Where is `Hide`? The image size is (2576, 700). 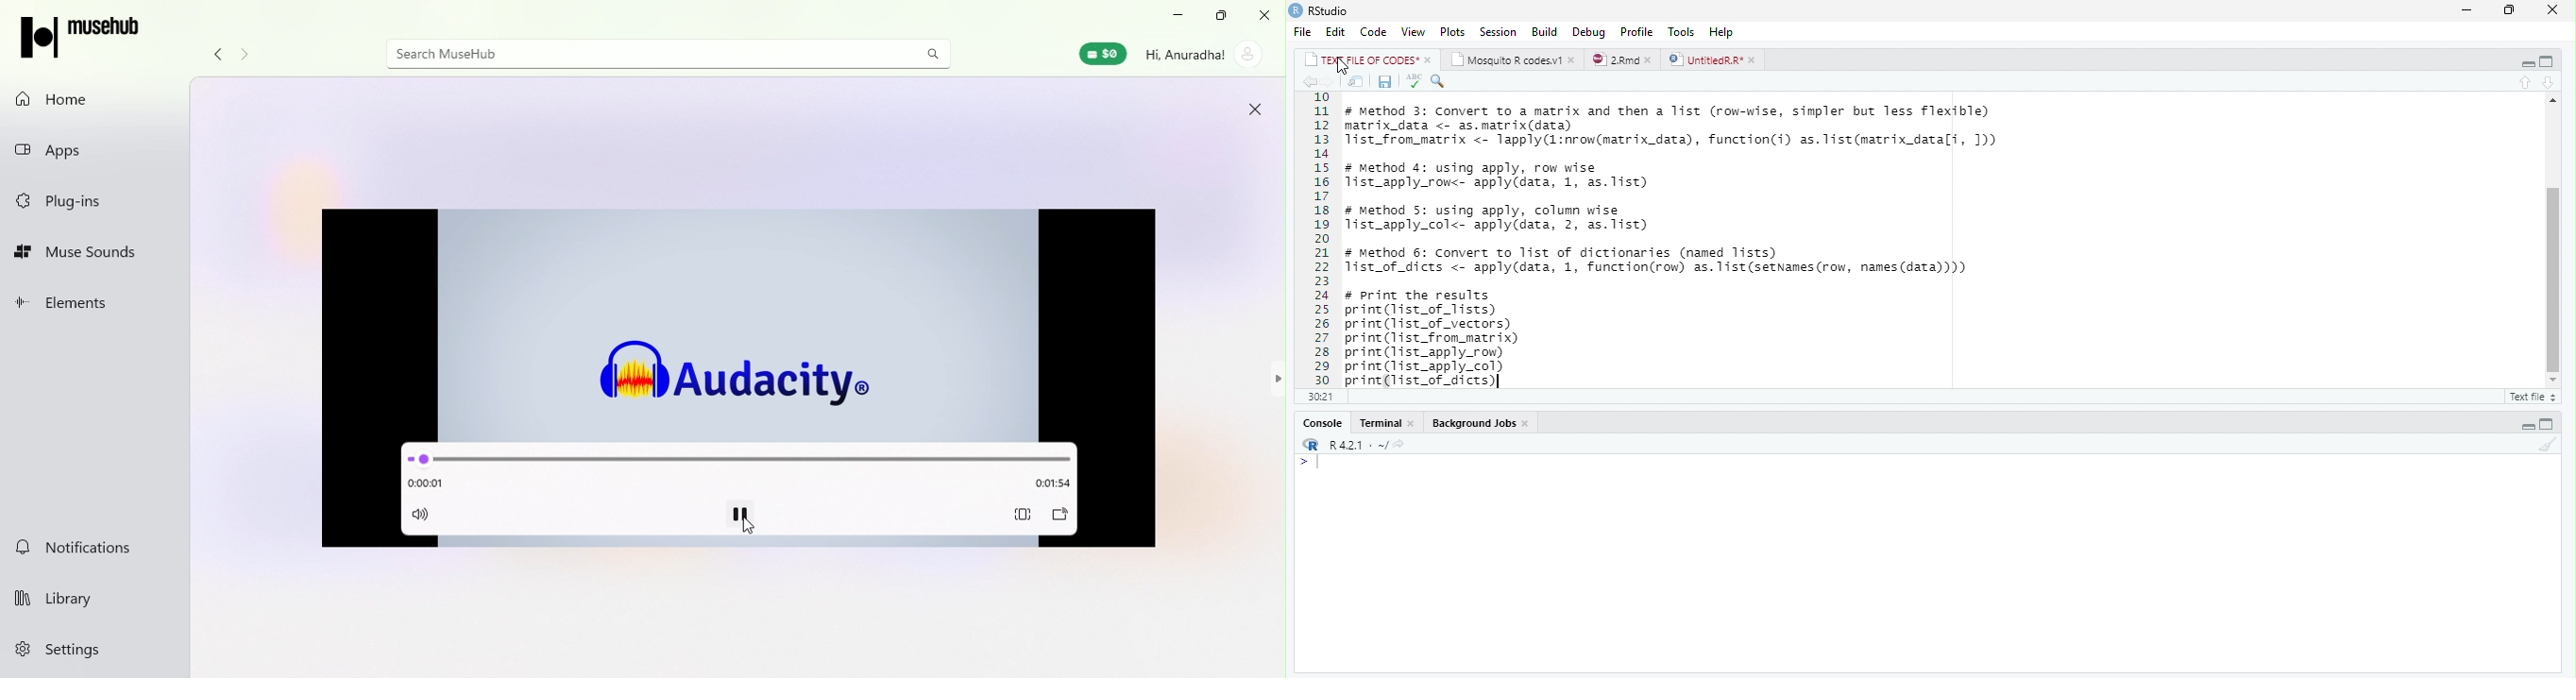
Hide is located at coordinates (2526, 424).